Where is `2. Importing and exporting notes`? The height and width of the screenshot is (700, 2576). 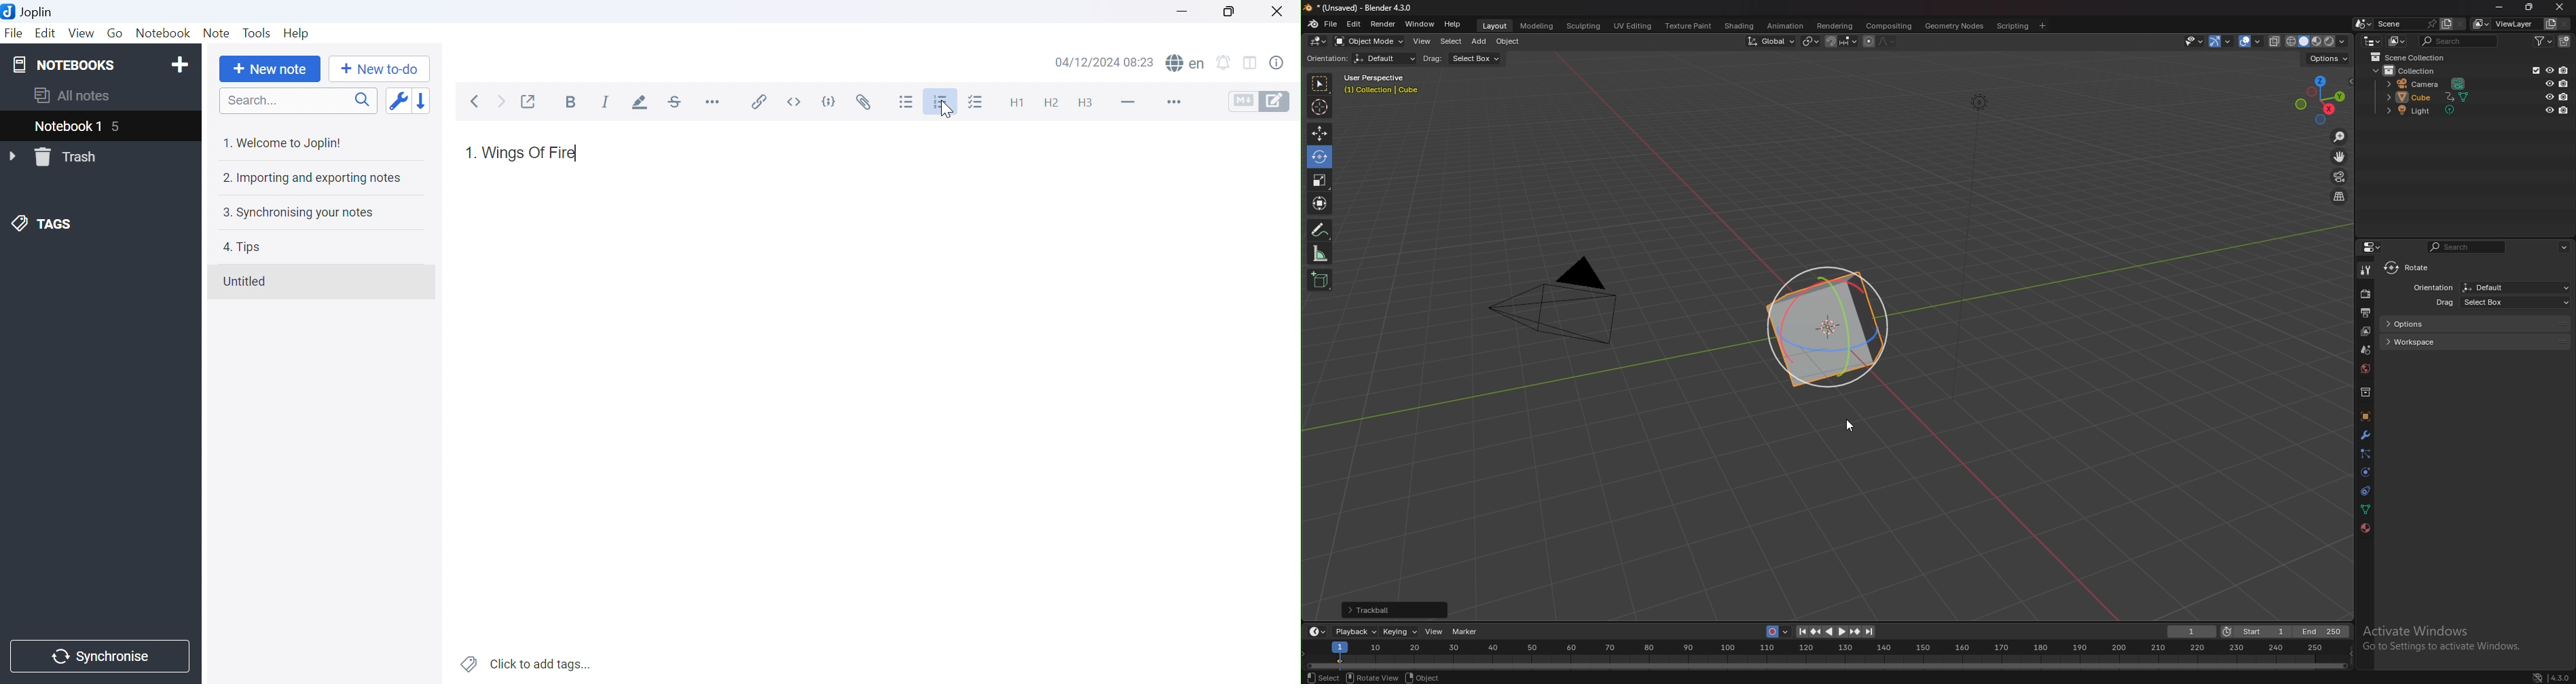 2. Importing and exporting notes is located at coordinates (310, 178).